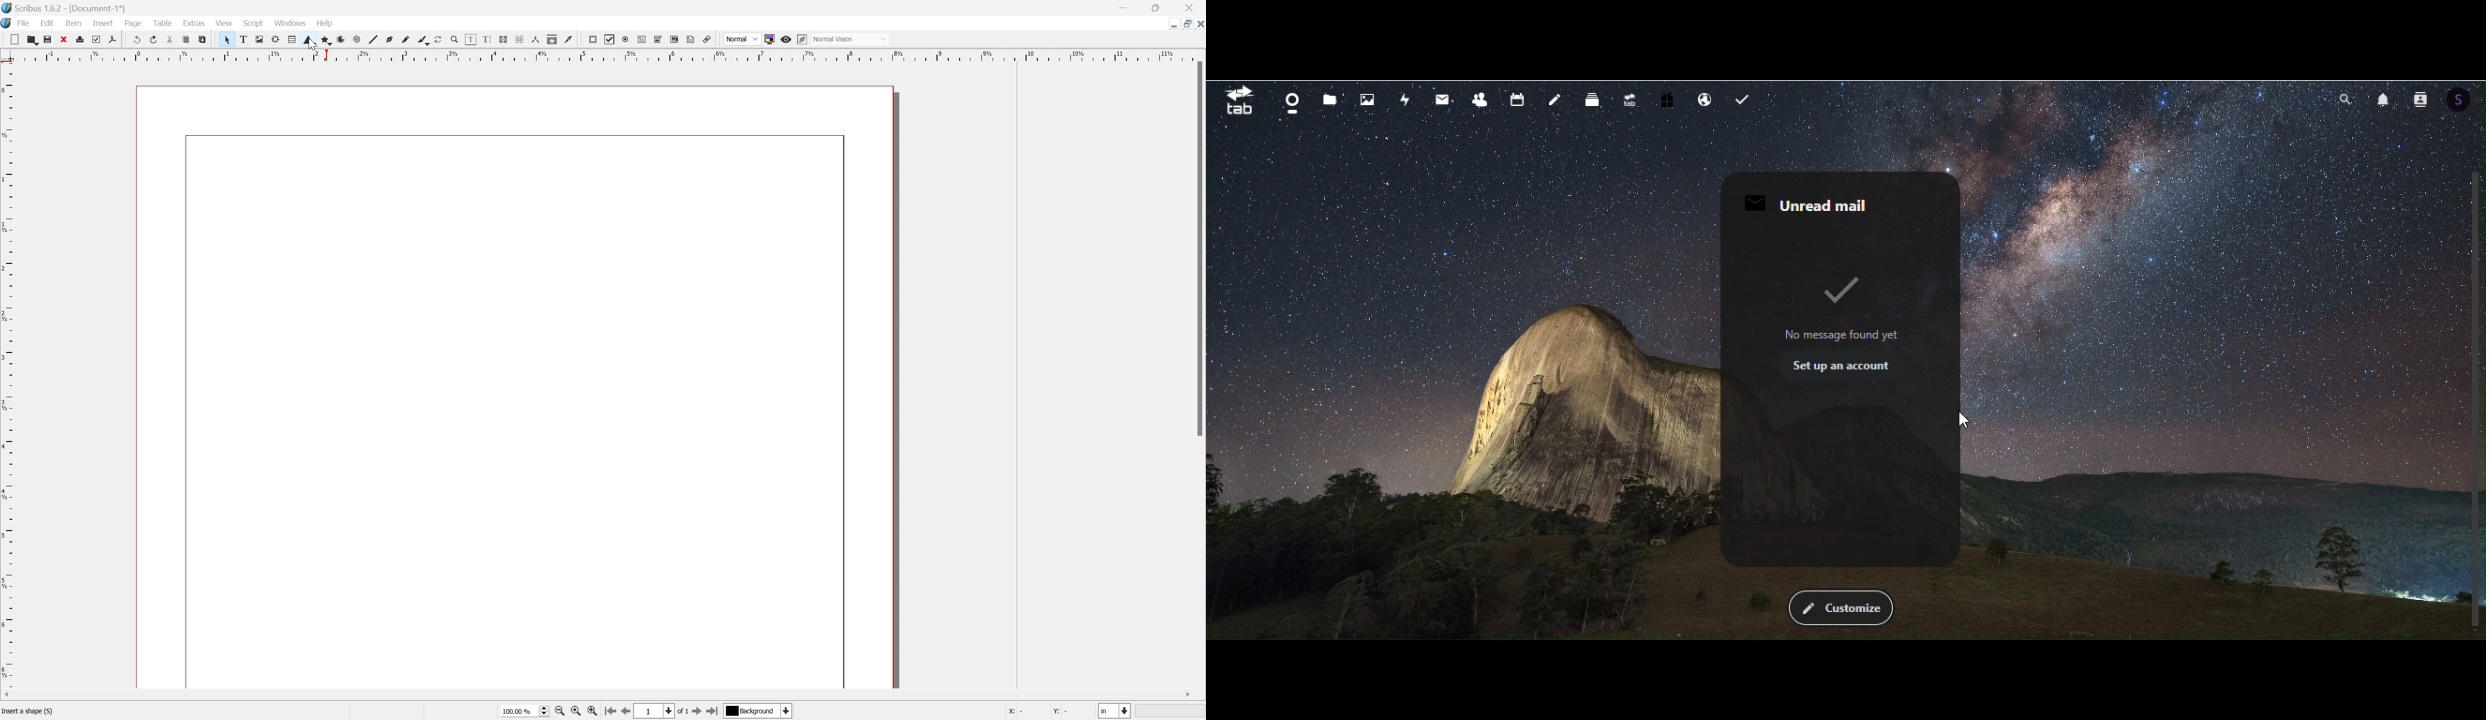 This screenshot has height=728, width=2492. Describe the element at coordinates (47, 38) in the screenshot. I see `Save` at that location.